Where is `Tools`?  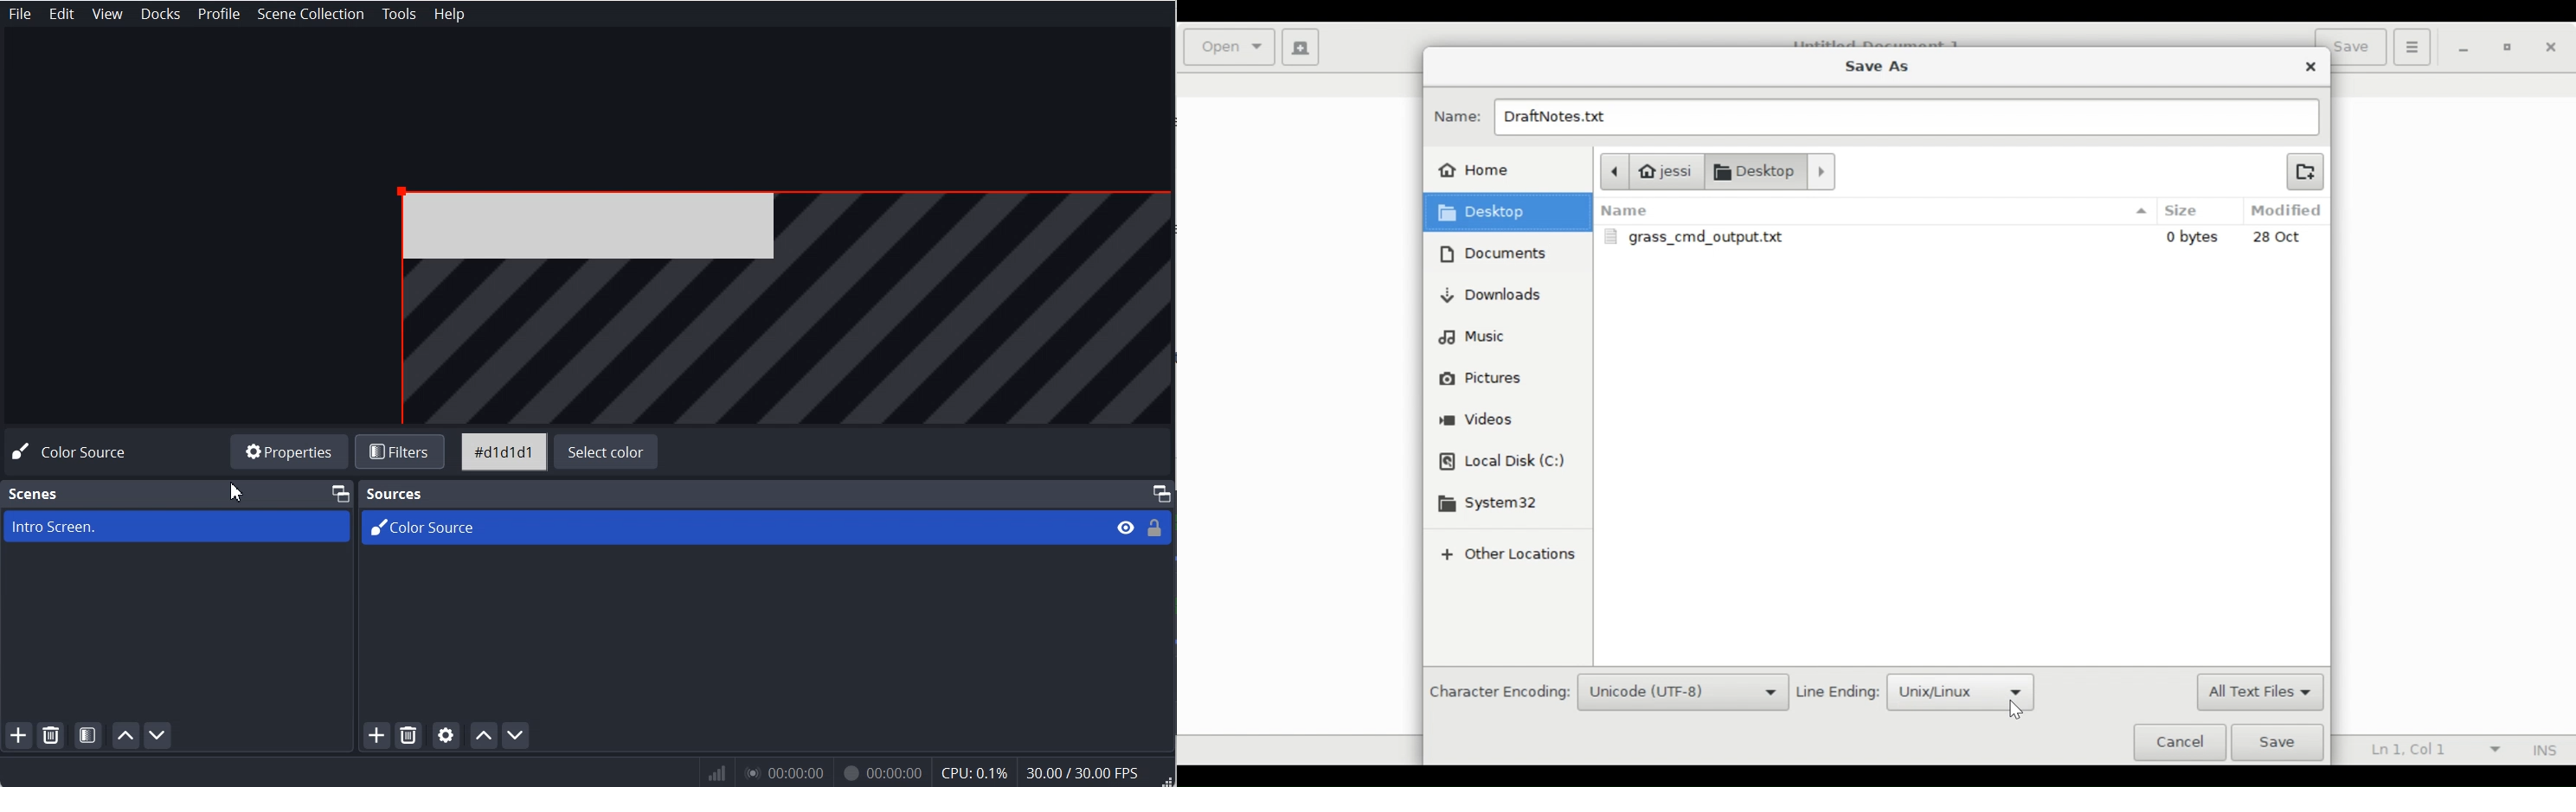
Tools is located at coordinates (399, 14).